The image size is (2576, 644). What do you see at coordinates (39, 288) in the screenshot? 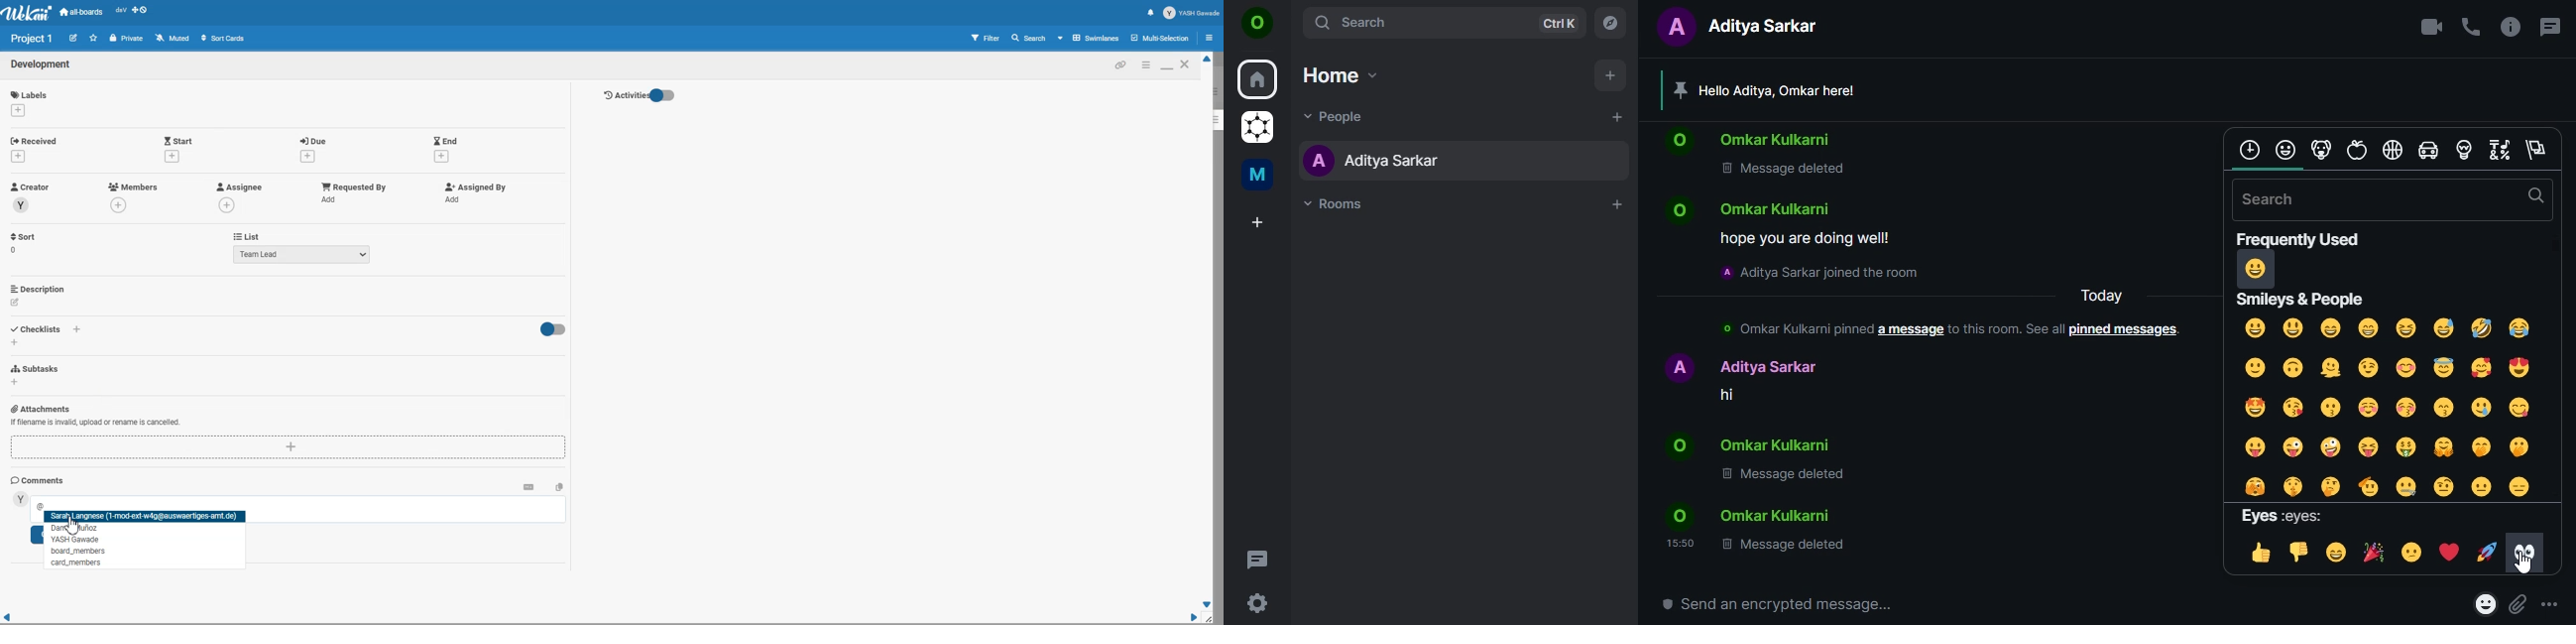
I see `Add Description` at bounding box center [39, 288].